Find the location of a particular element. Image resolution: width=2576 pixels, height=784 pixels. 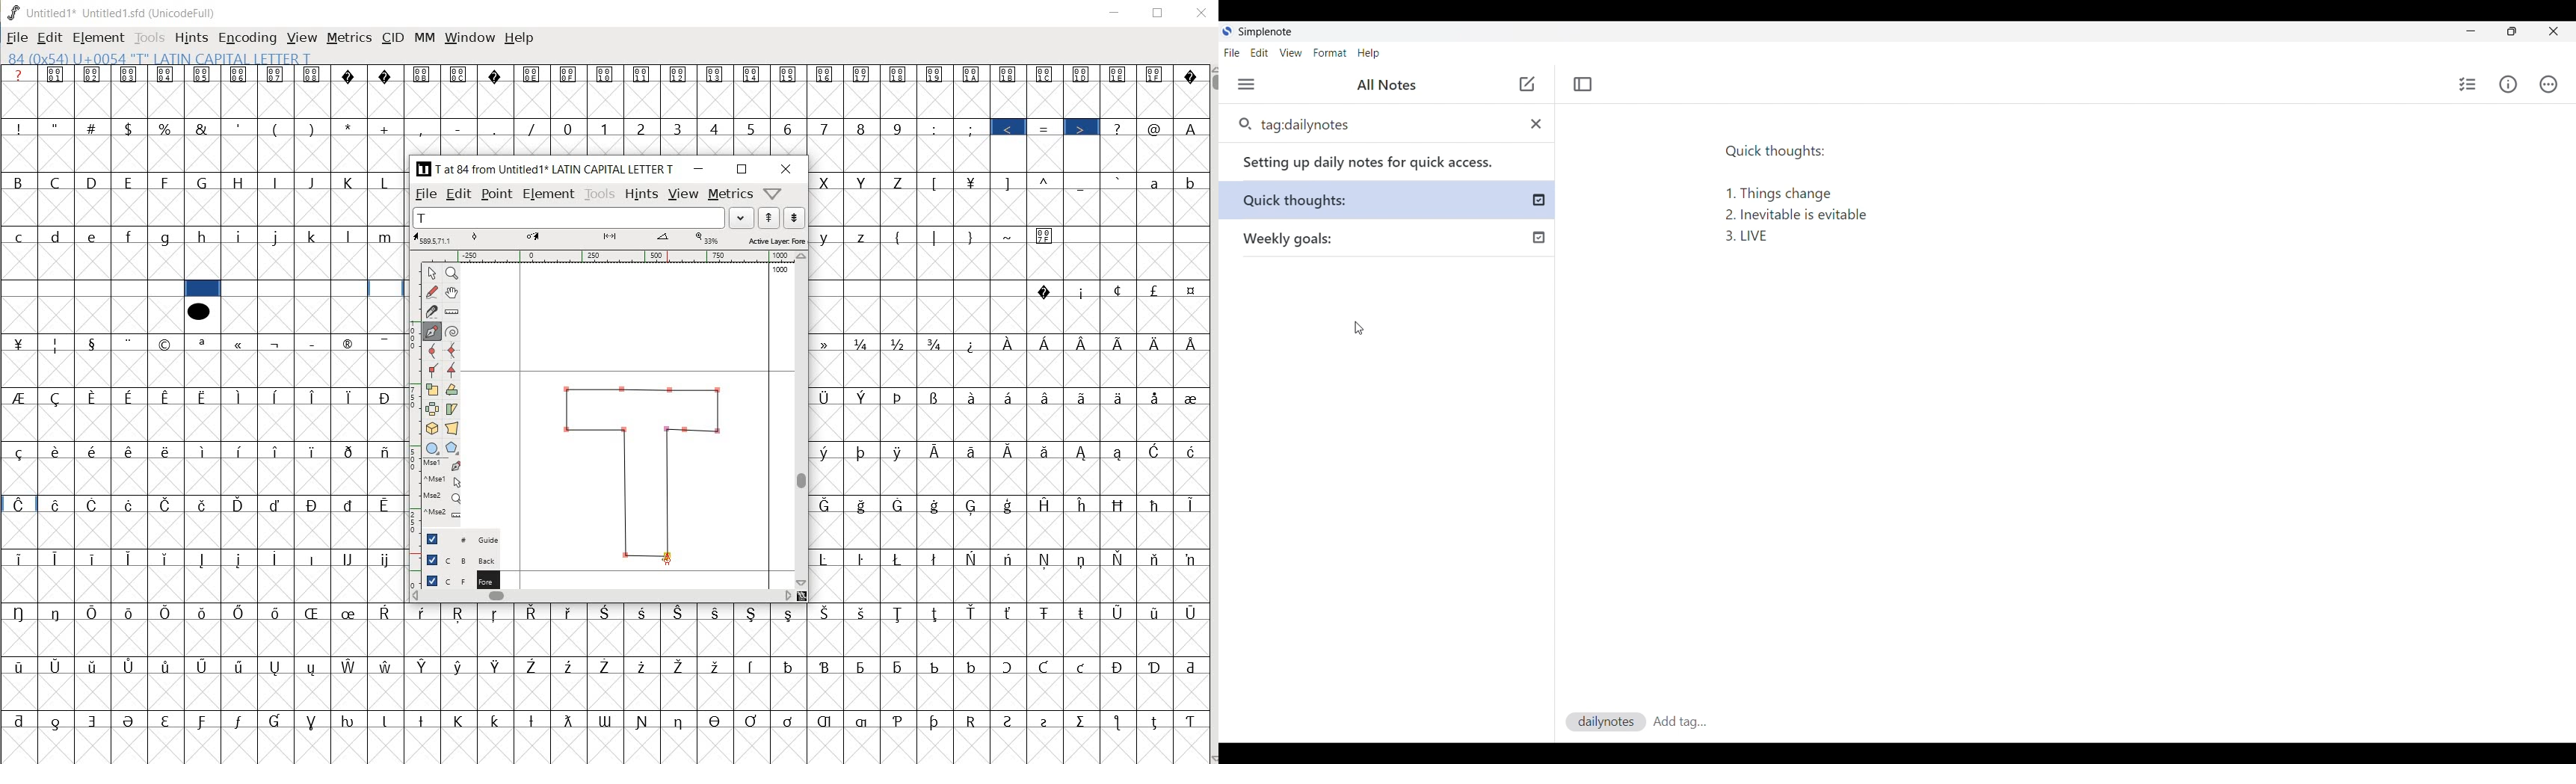

> is located at coordinates (1082, 129).